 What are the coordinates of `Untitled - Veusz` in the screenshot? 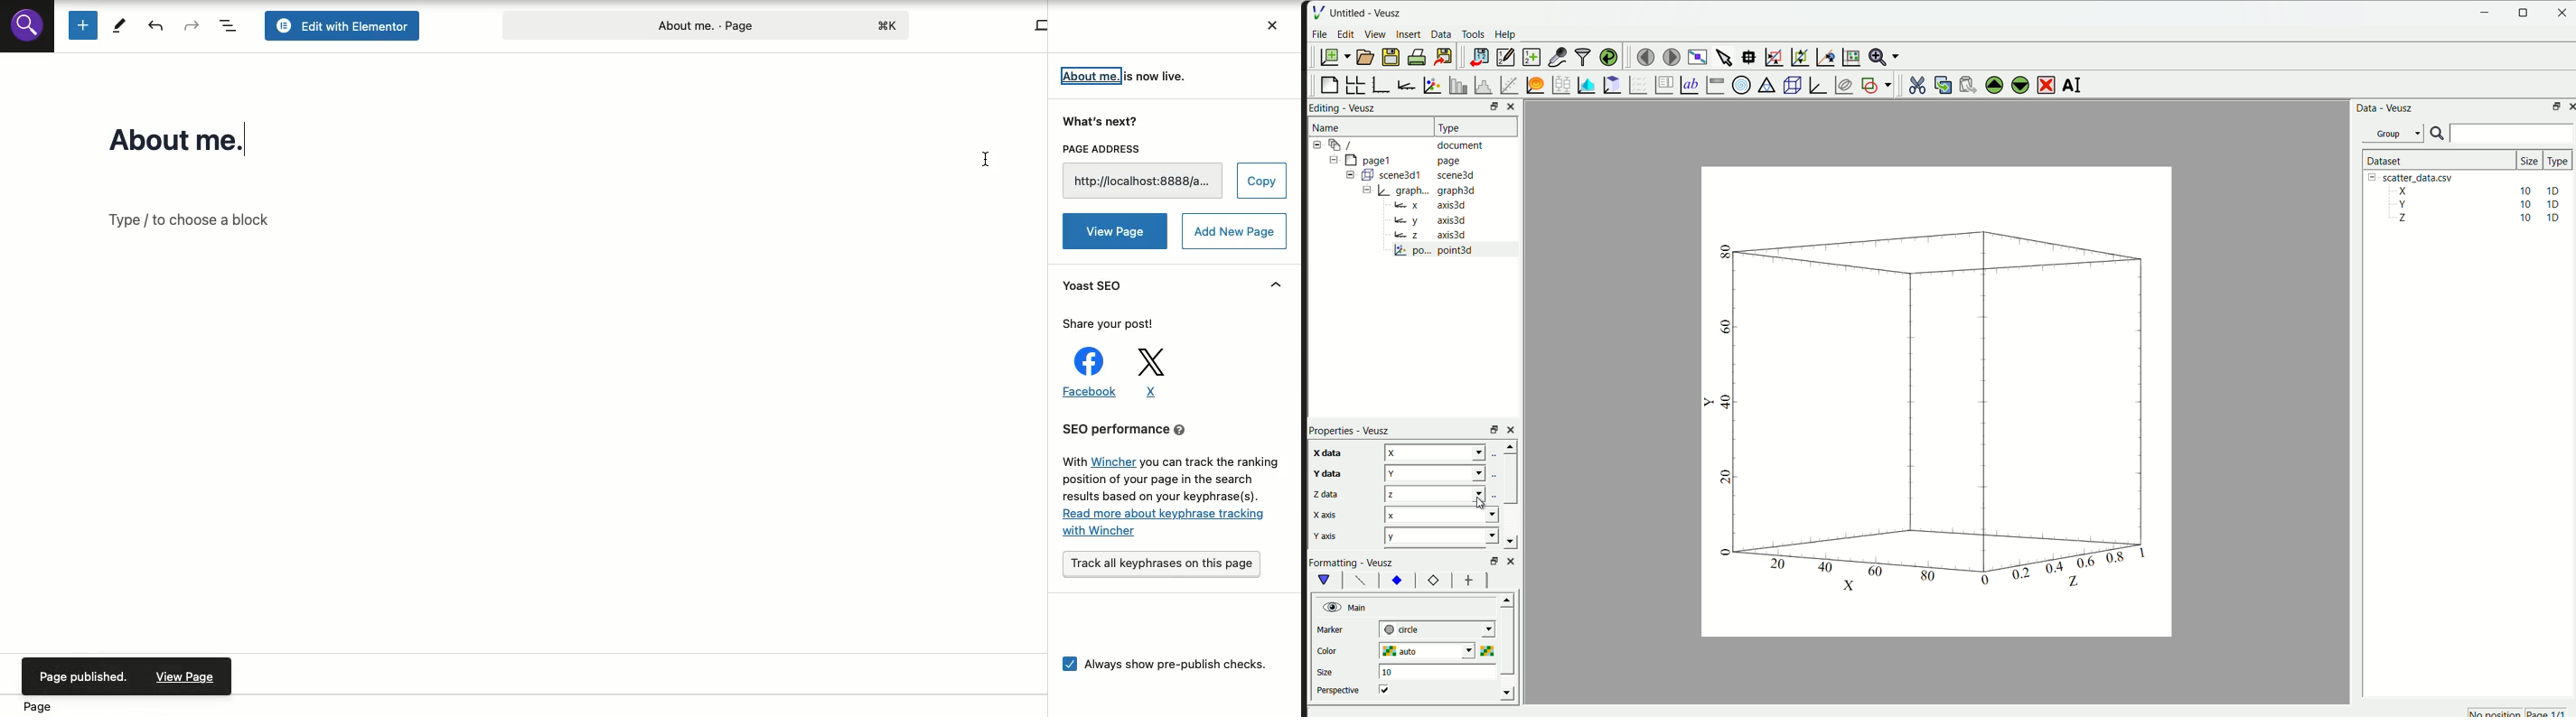 It's located at (1368, 12).